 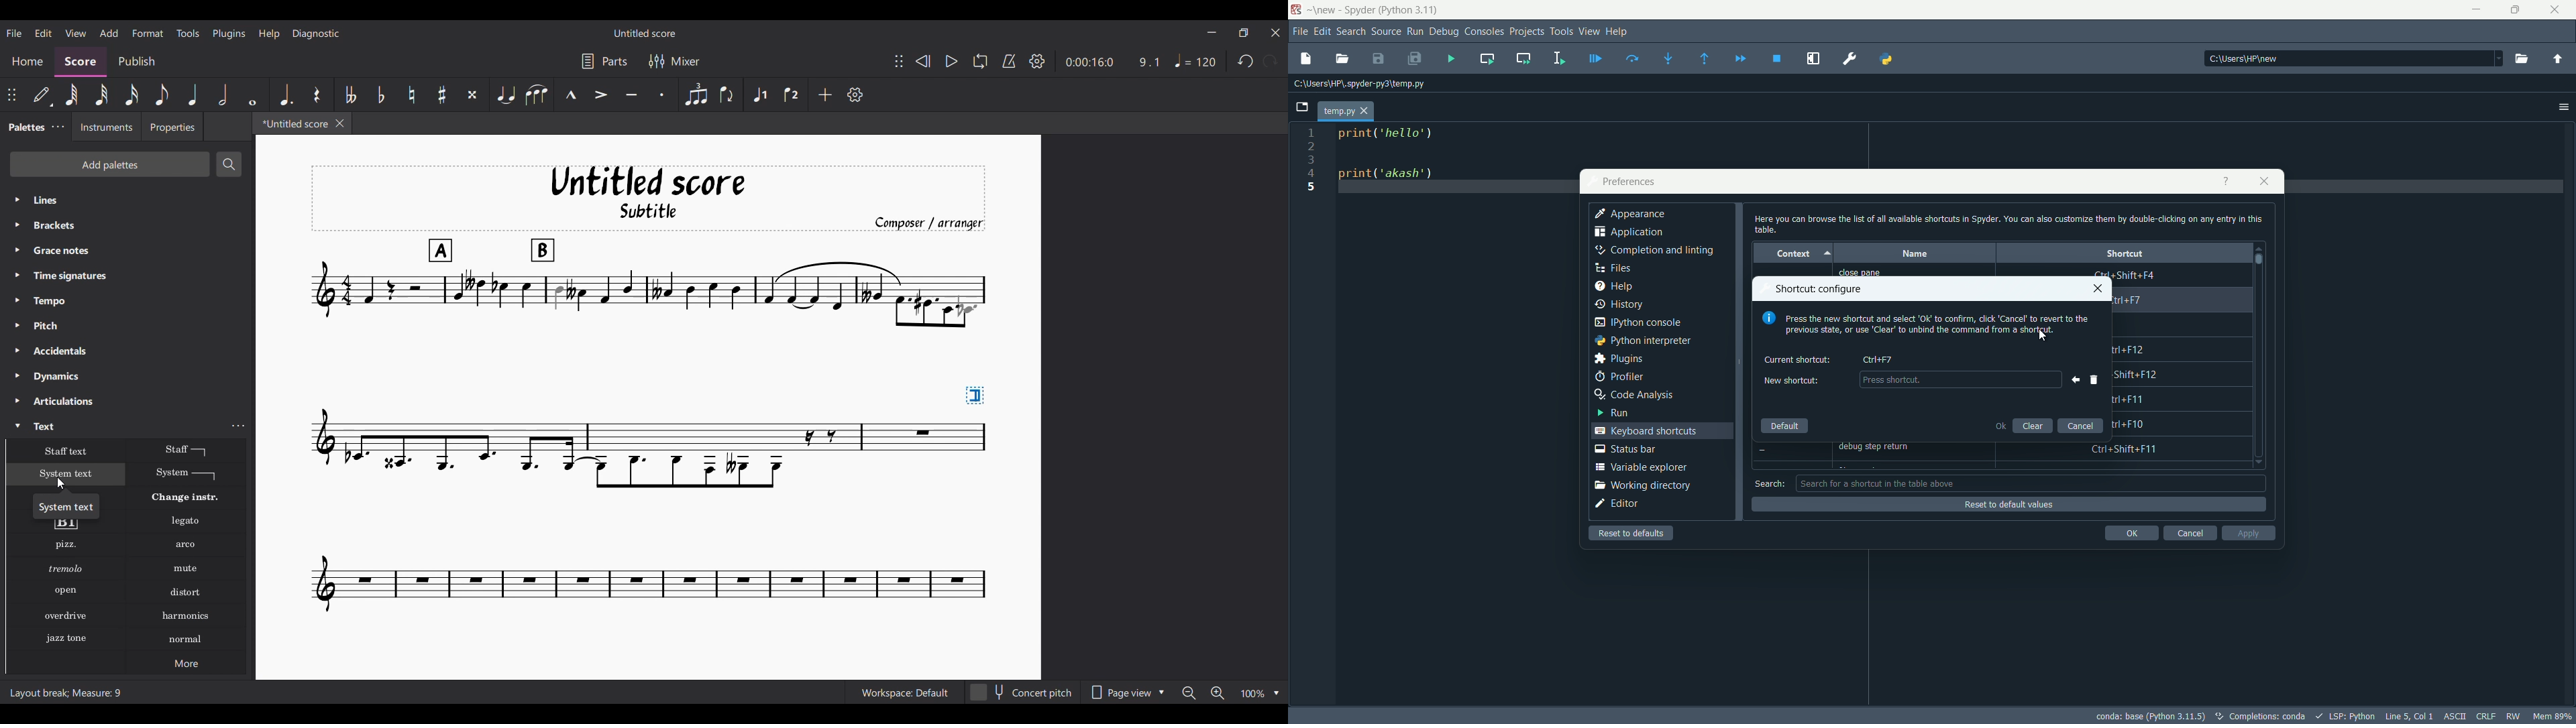 I want to click on Overdrive, so click(x=66, y=615).